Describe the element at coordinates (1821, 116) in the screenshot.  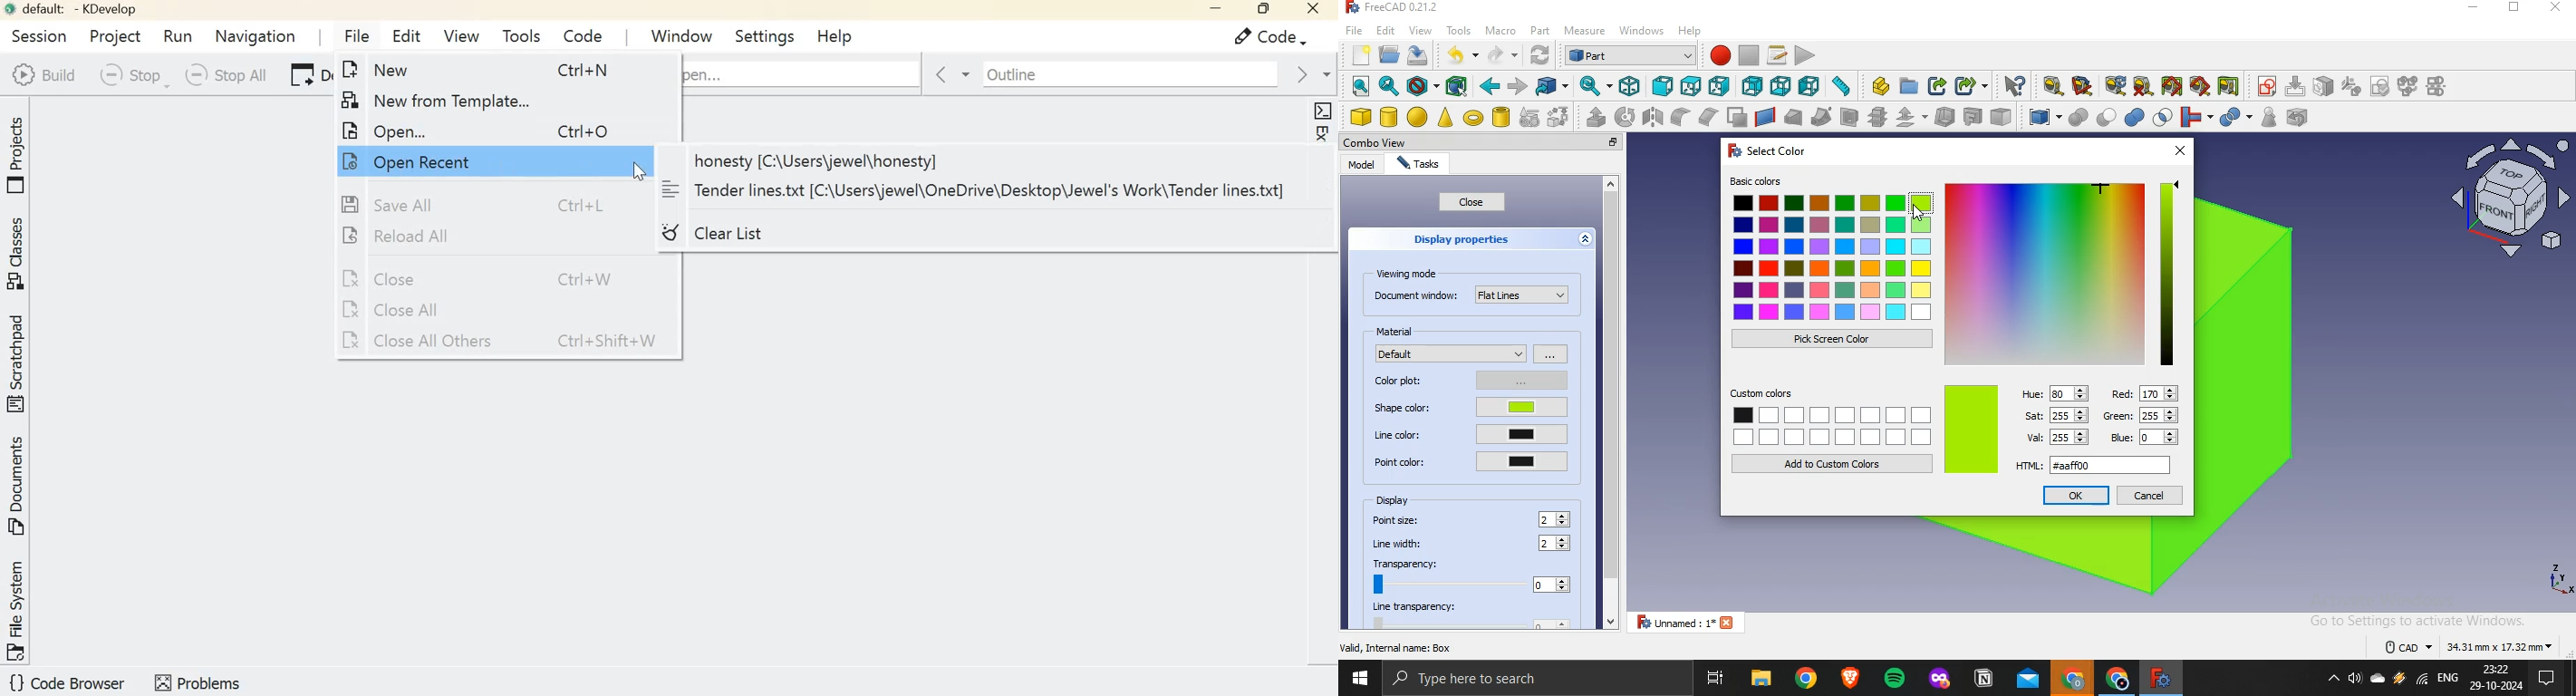
I see `sweep` at that location.